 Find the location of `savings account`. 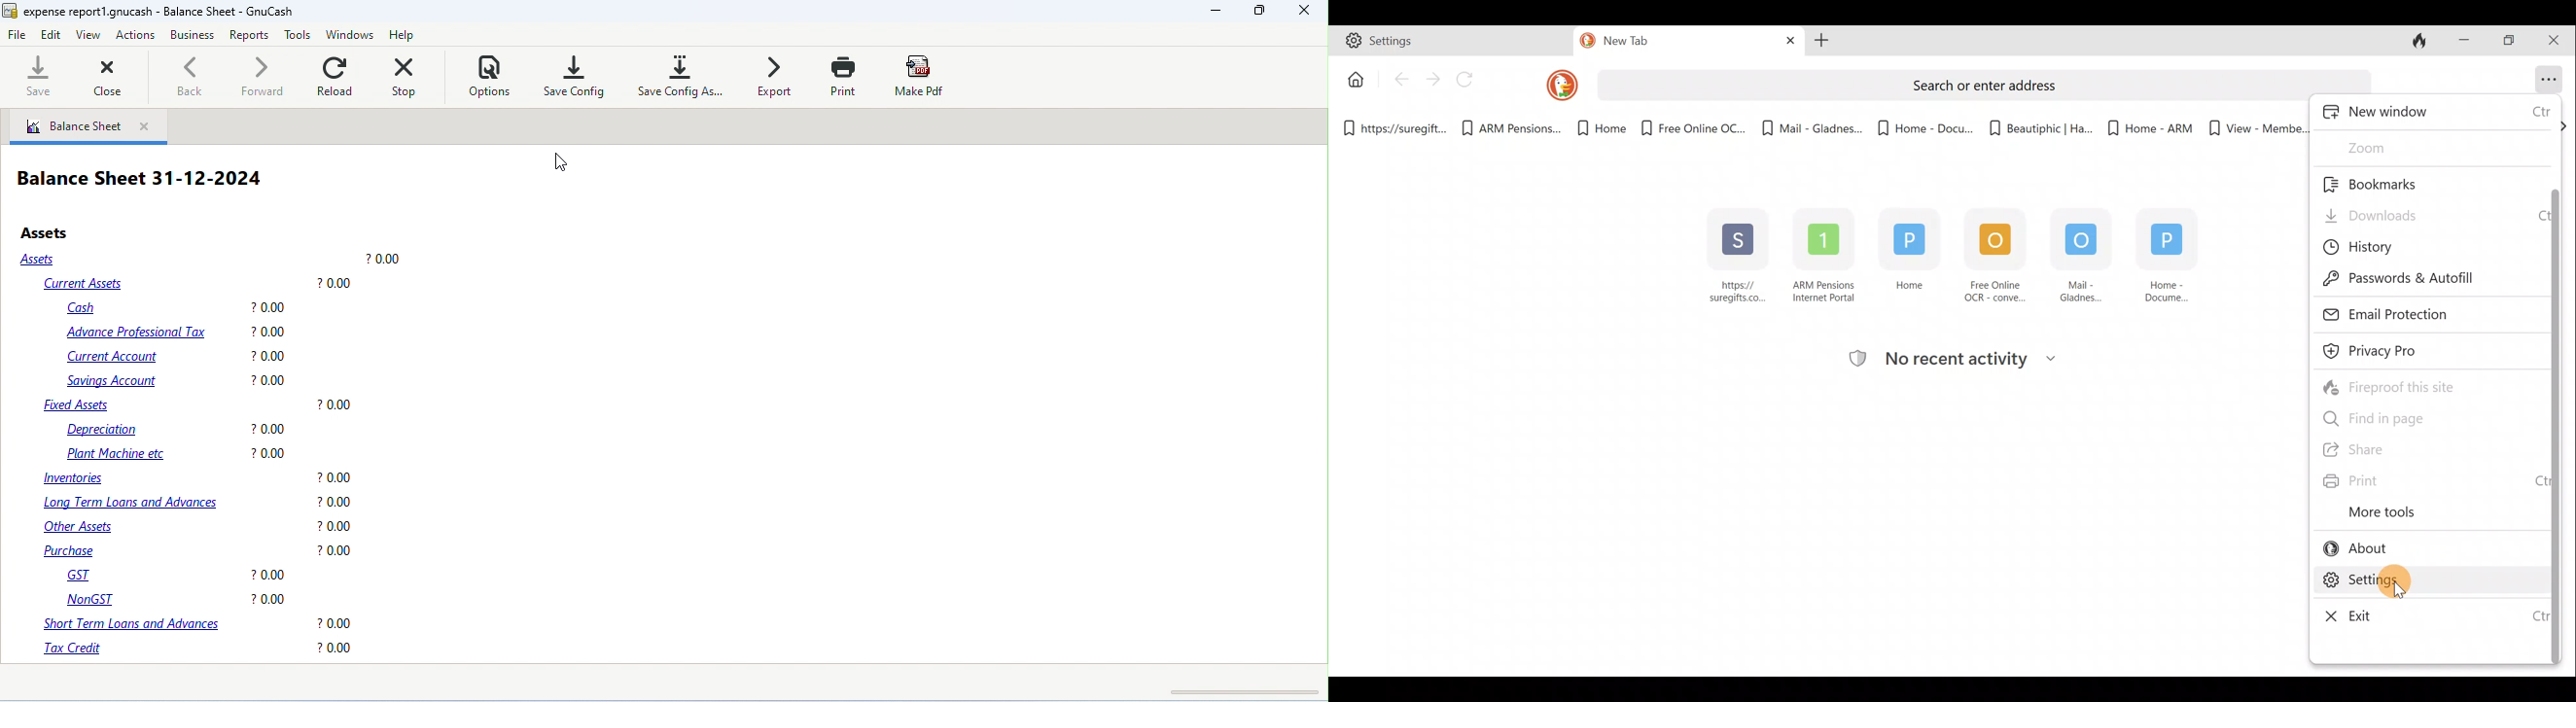

savings account is located at coordinates (178, 381).